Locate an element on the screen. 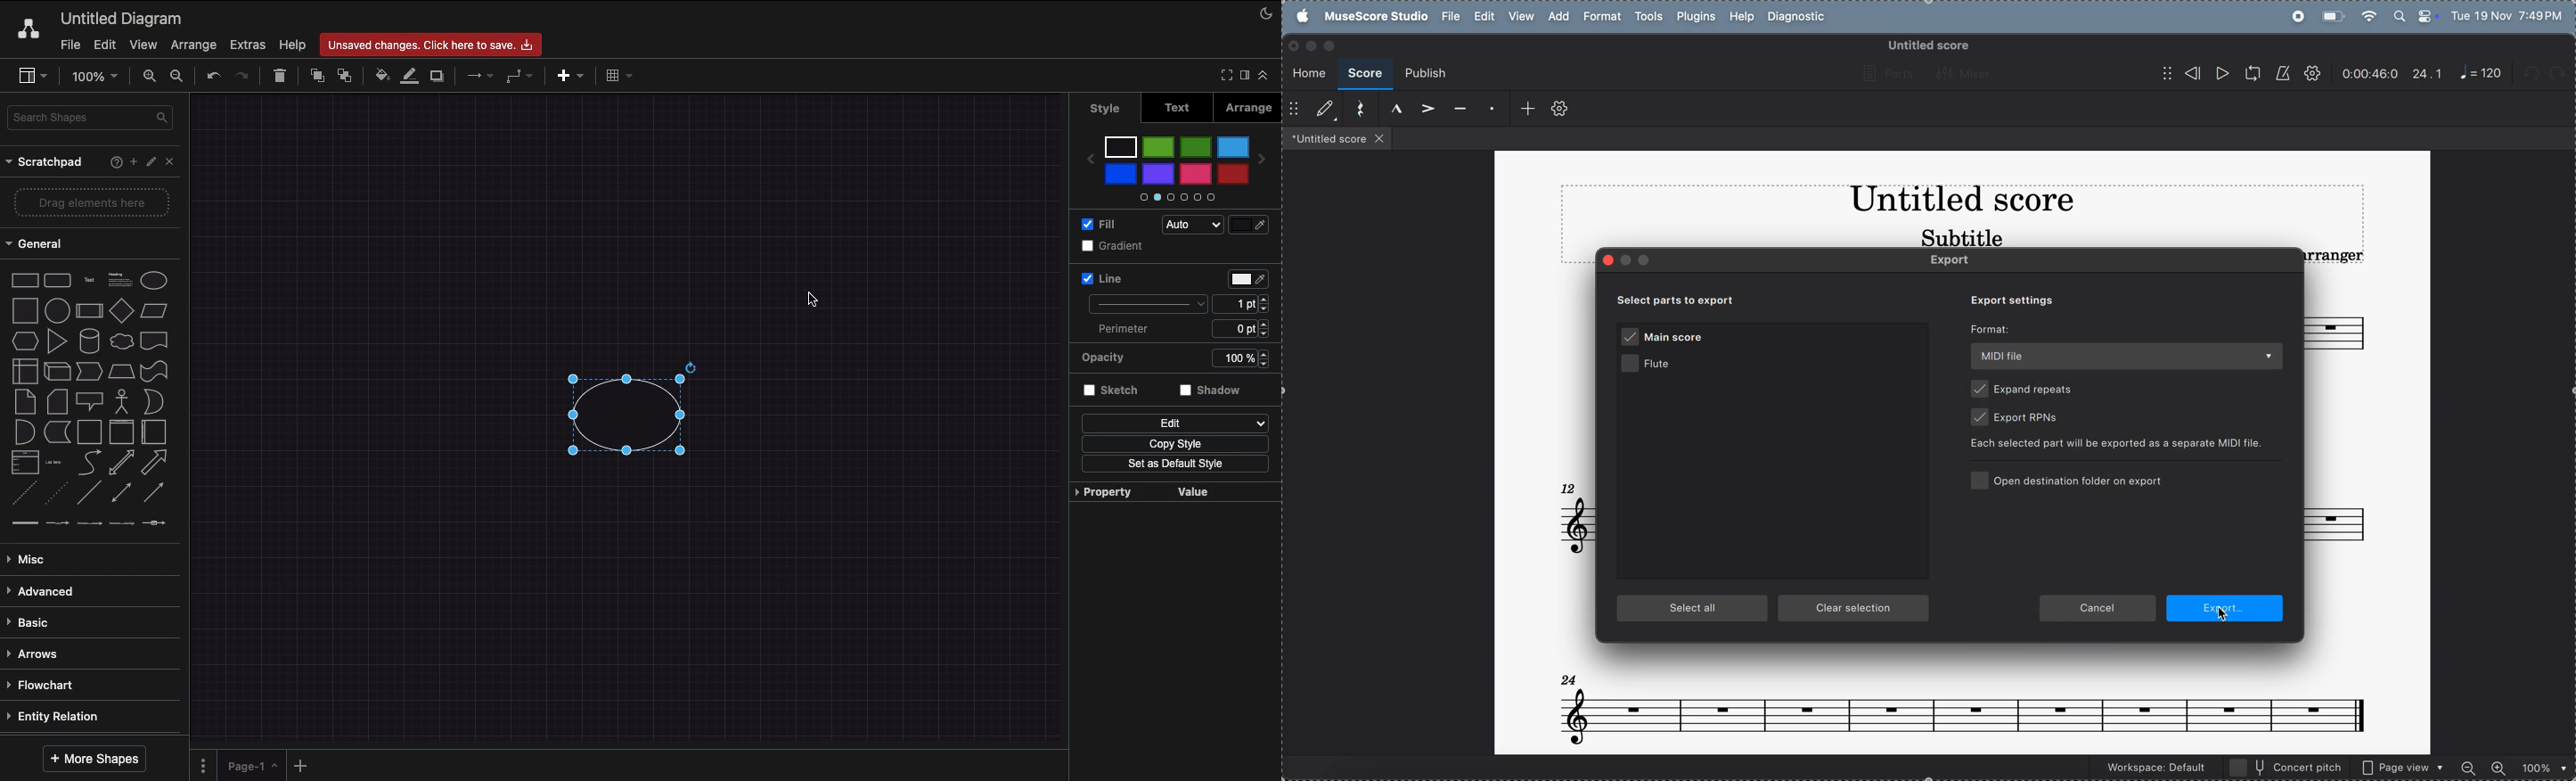 The height and width of the screenshot is (784, 2576). Auto is located at coordinates (1190, 223).